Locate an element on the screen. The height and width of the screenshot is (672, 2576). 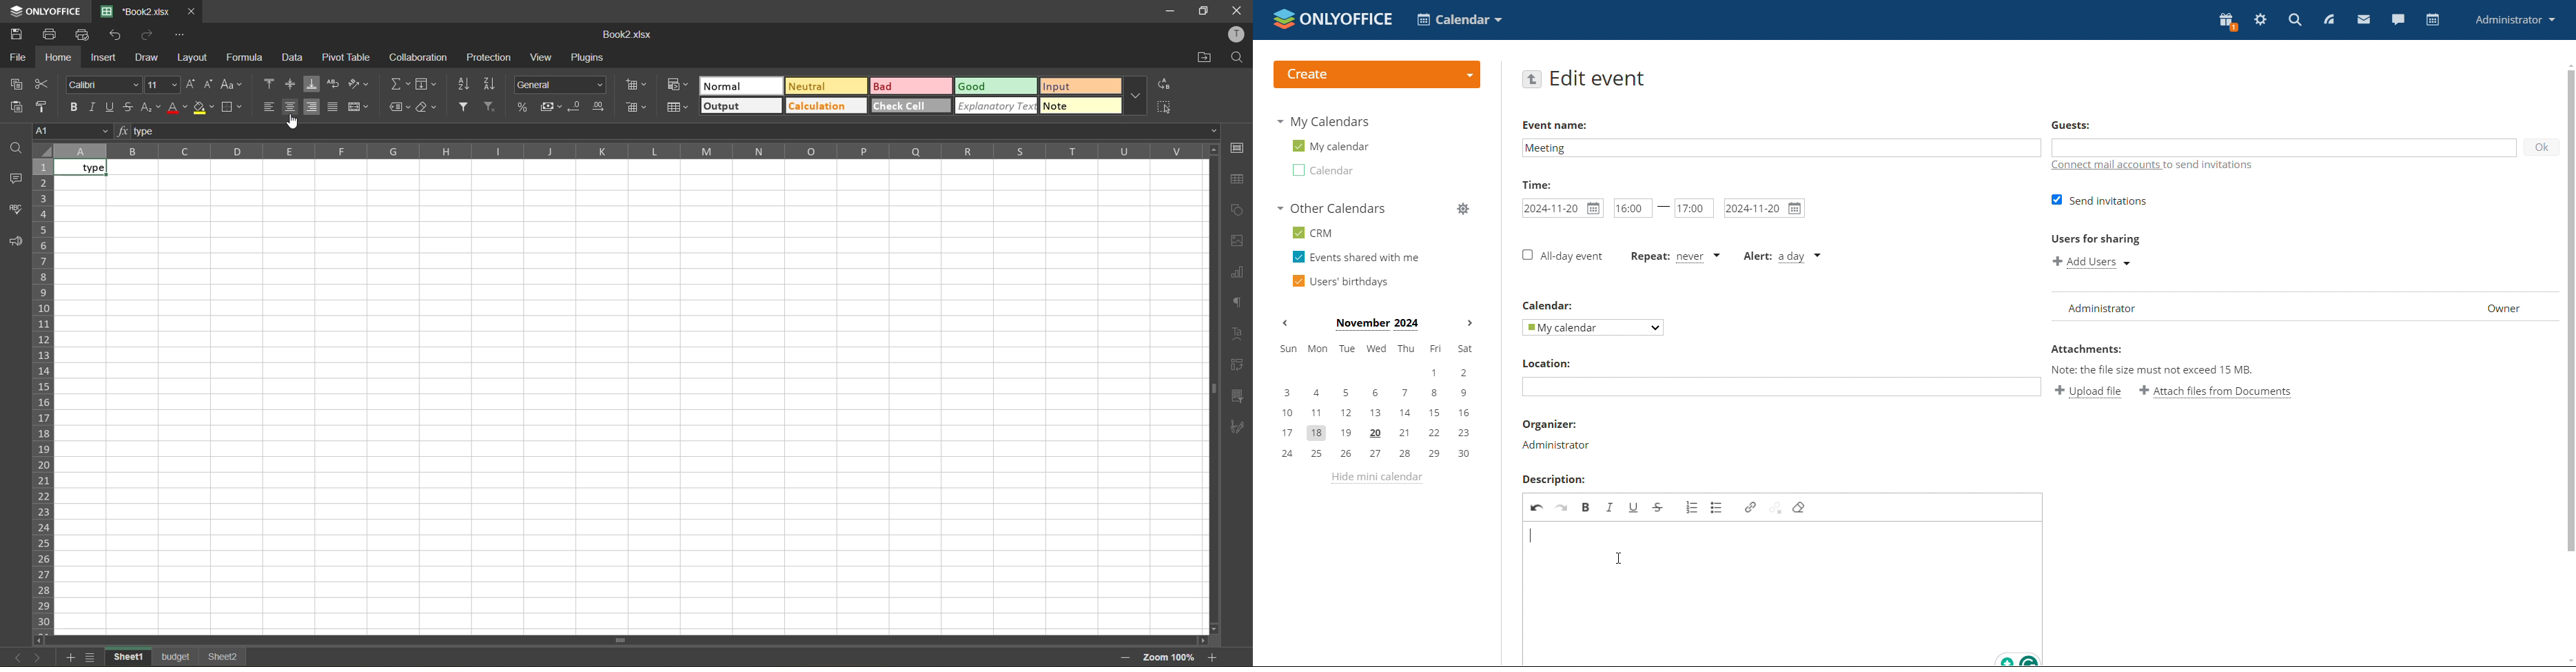
data is located at coordinates (292, 59).